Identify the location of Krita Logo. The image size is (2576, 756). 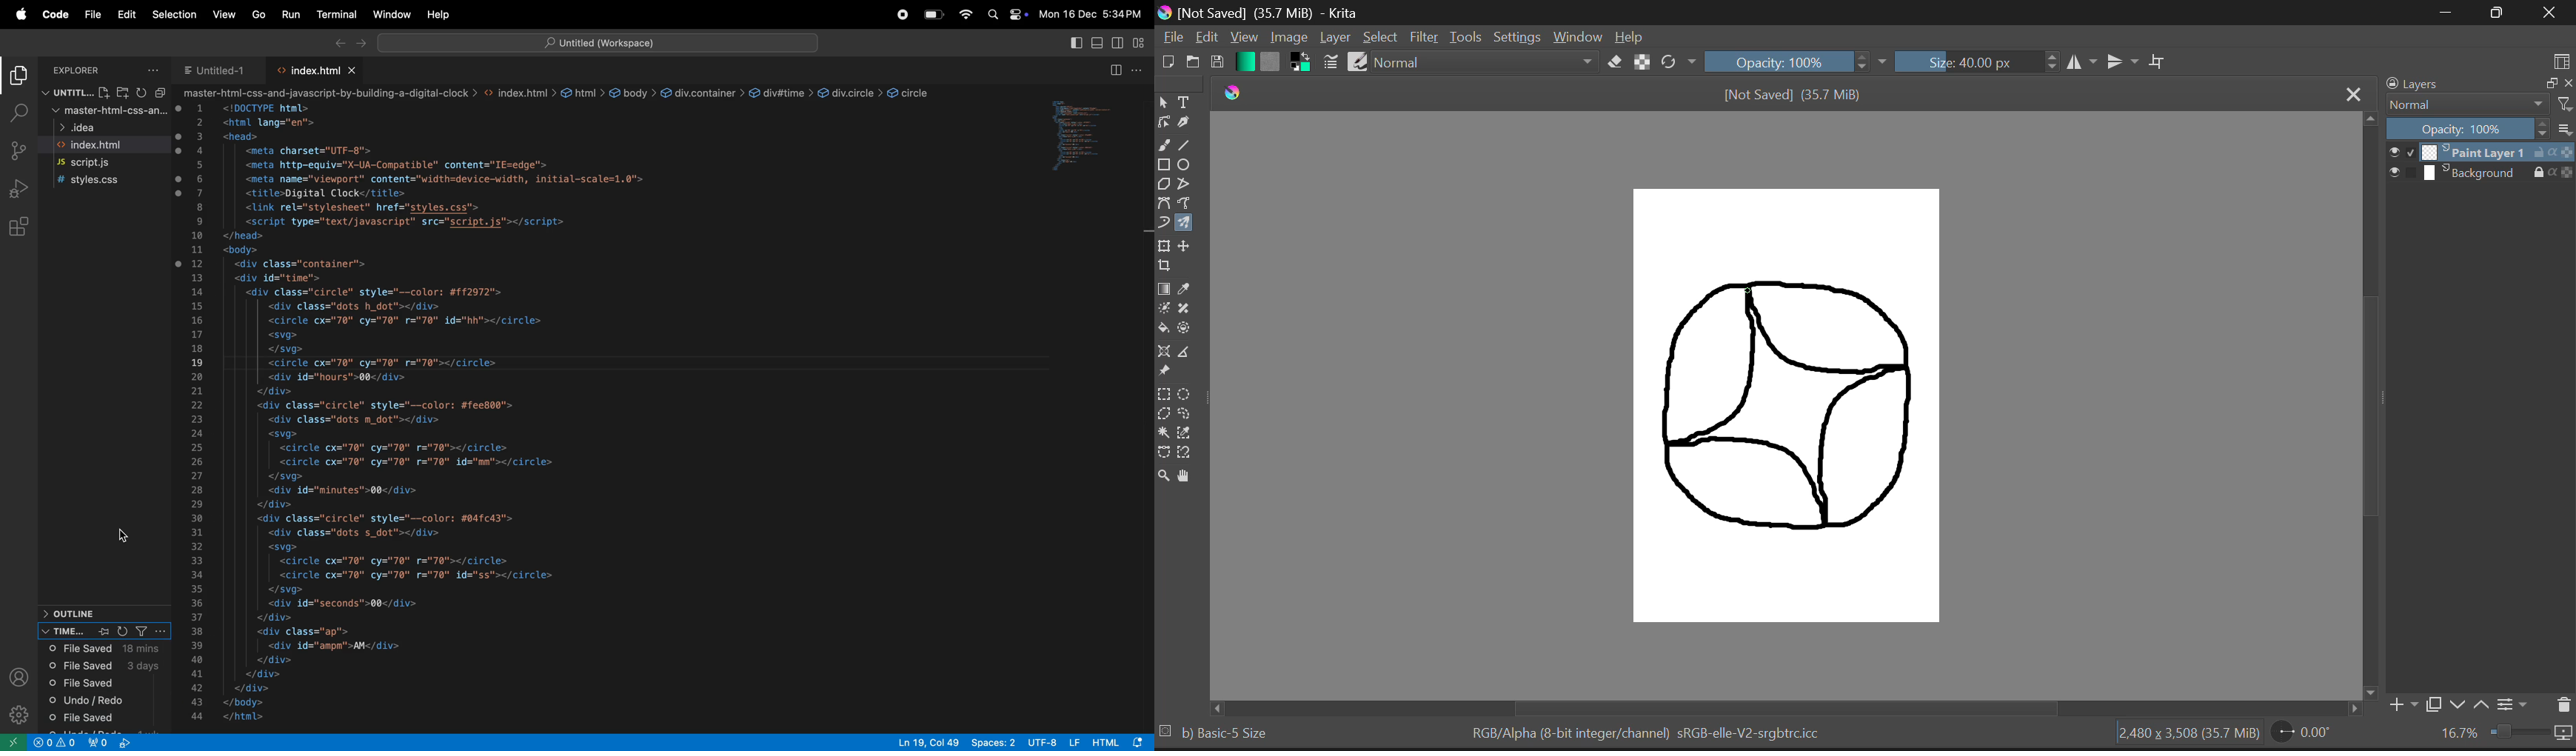
(1231, 92).